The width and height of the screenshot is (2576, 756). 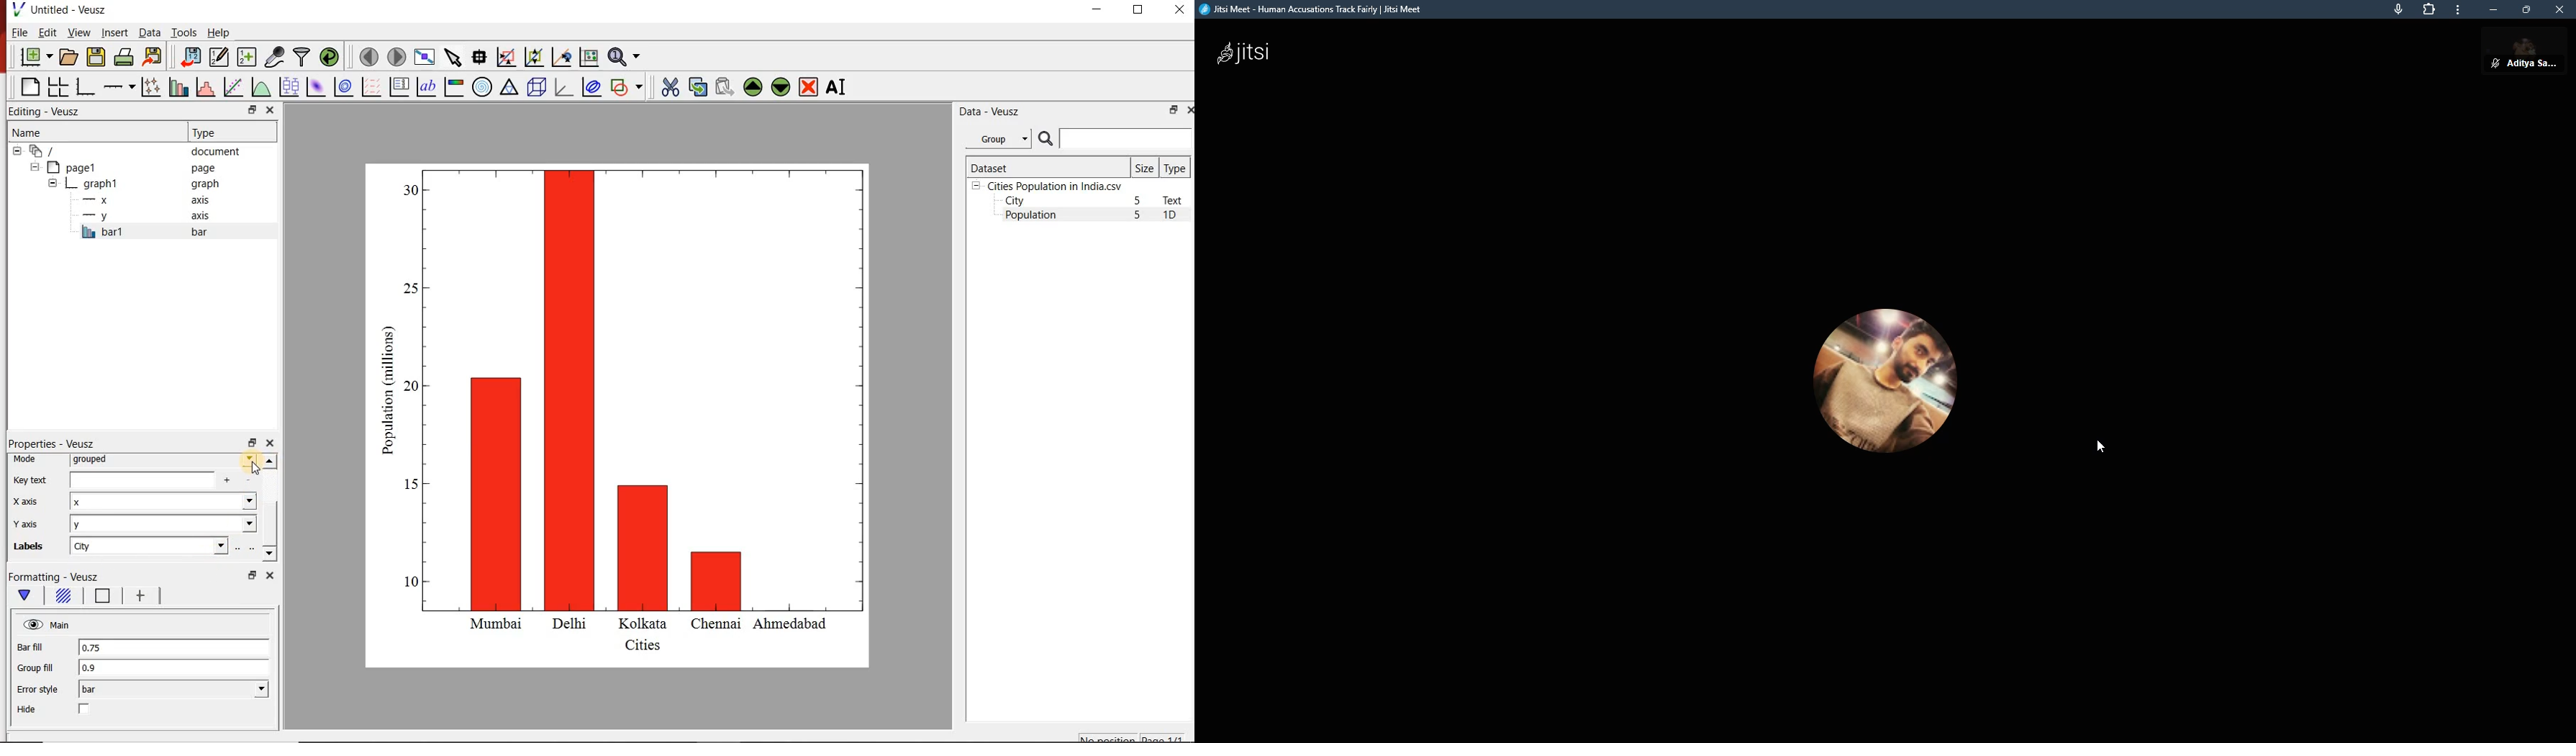 I want to click on histogram of a dataset, so click(x=203, y=87).